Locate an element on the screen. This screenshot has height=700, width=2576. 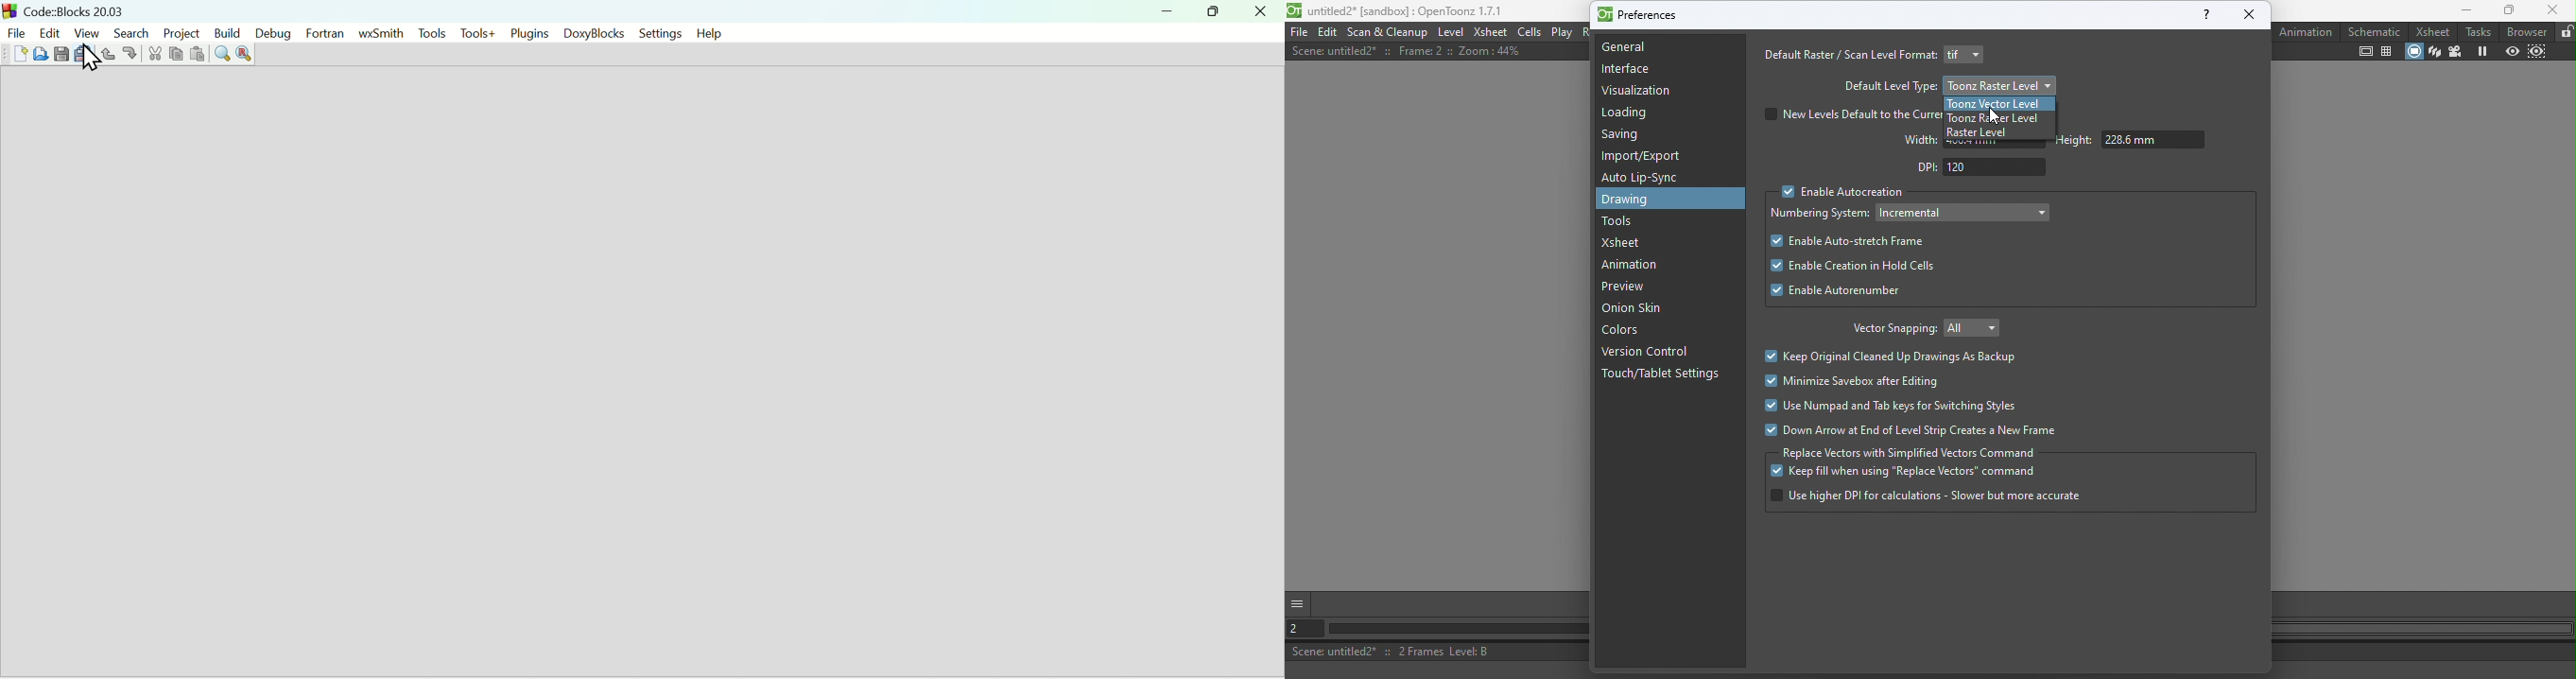
Field guide is located at coordinates (2387, 52).